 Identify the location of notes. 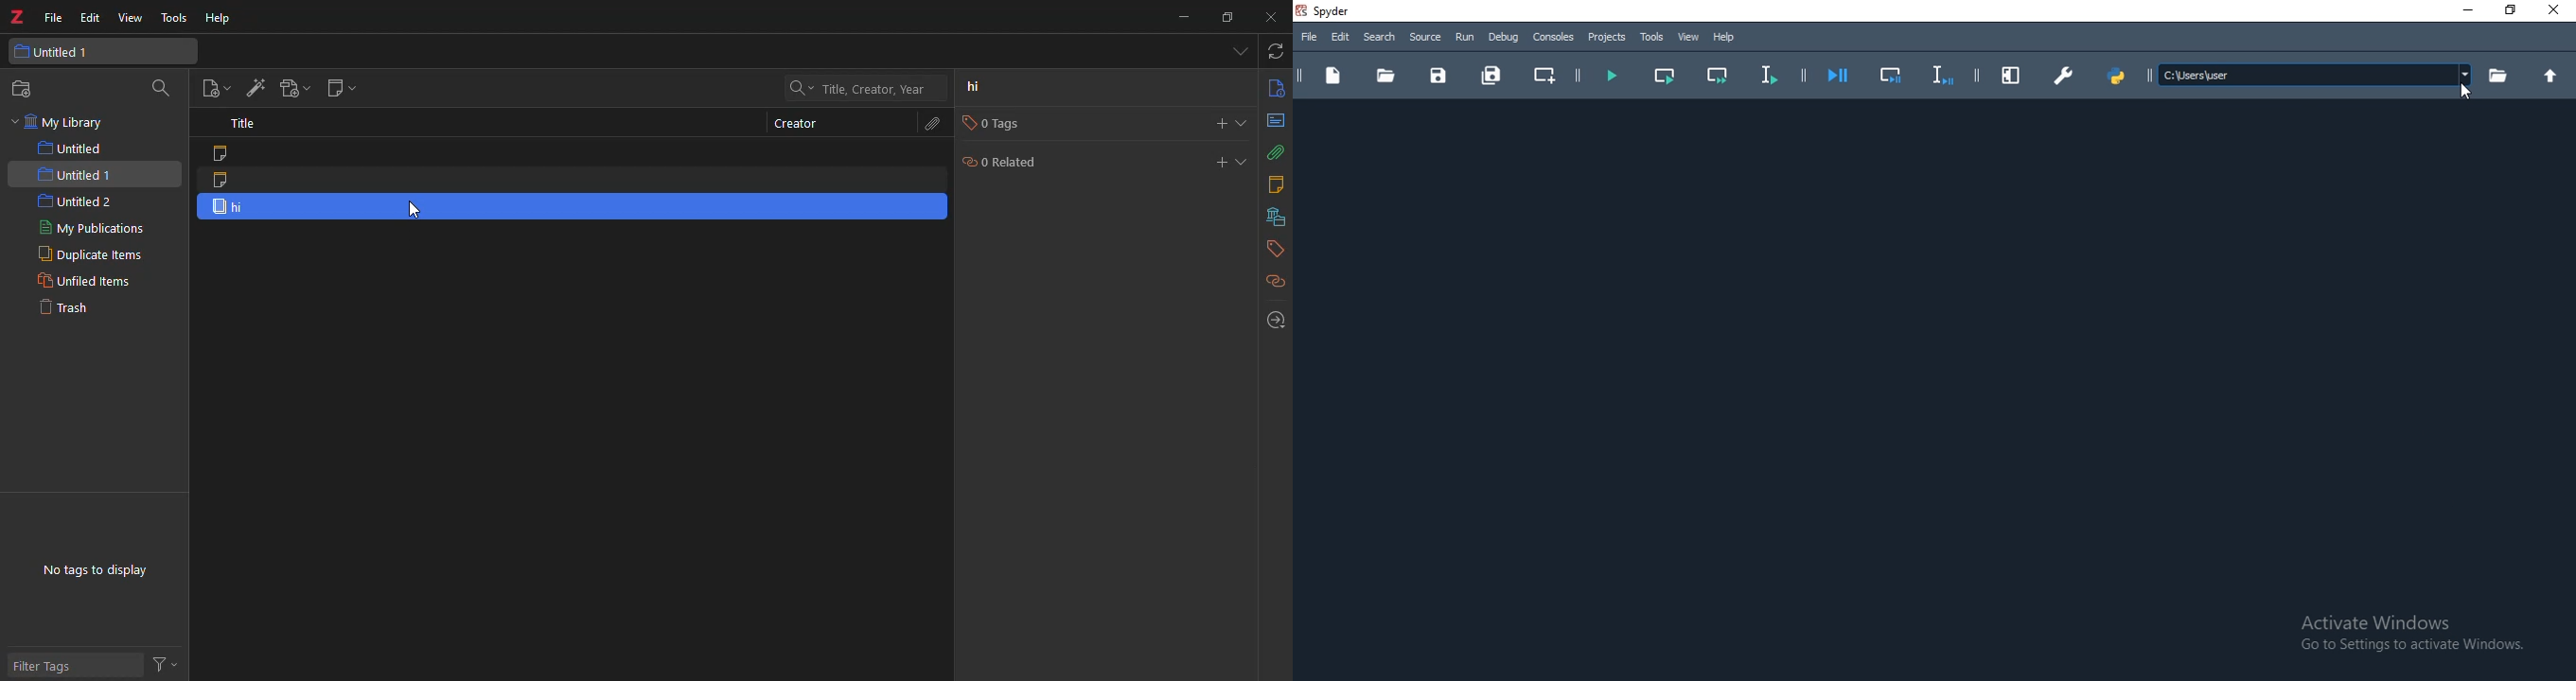
(1271, 184).